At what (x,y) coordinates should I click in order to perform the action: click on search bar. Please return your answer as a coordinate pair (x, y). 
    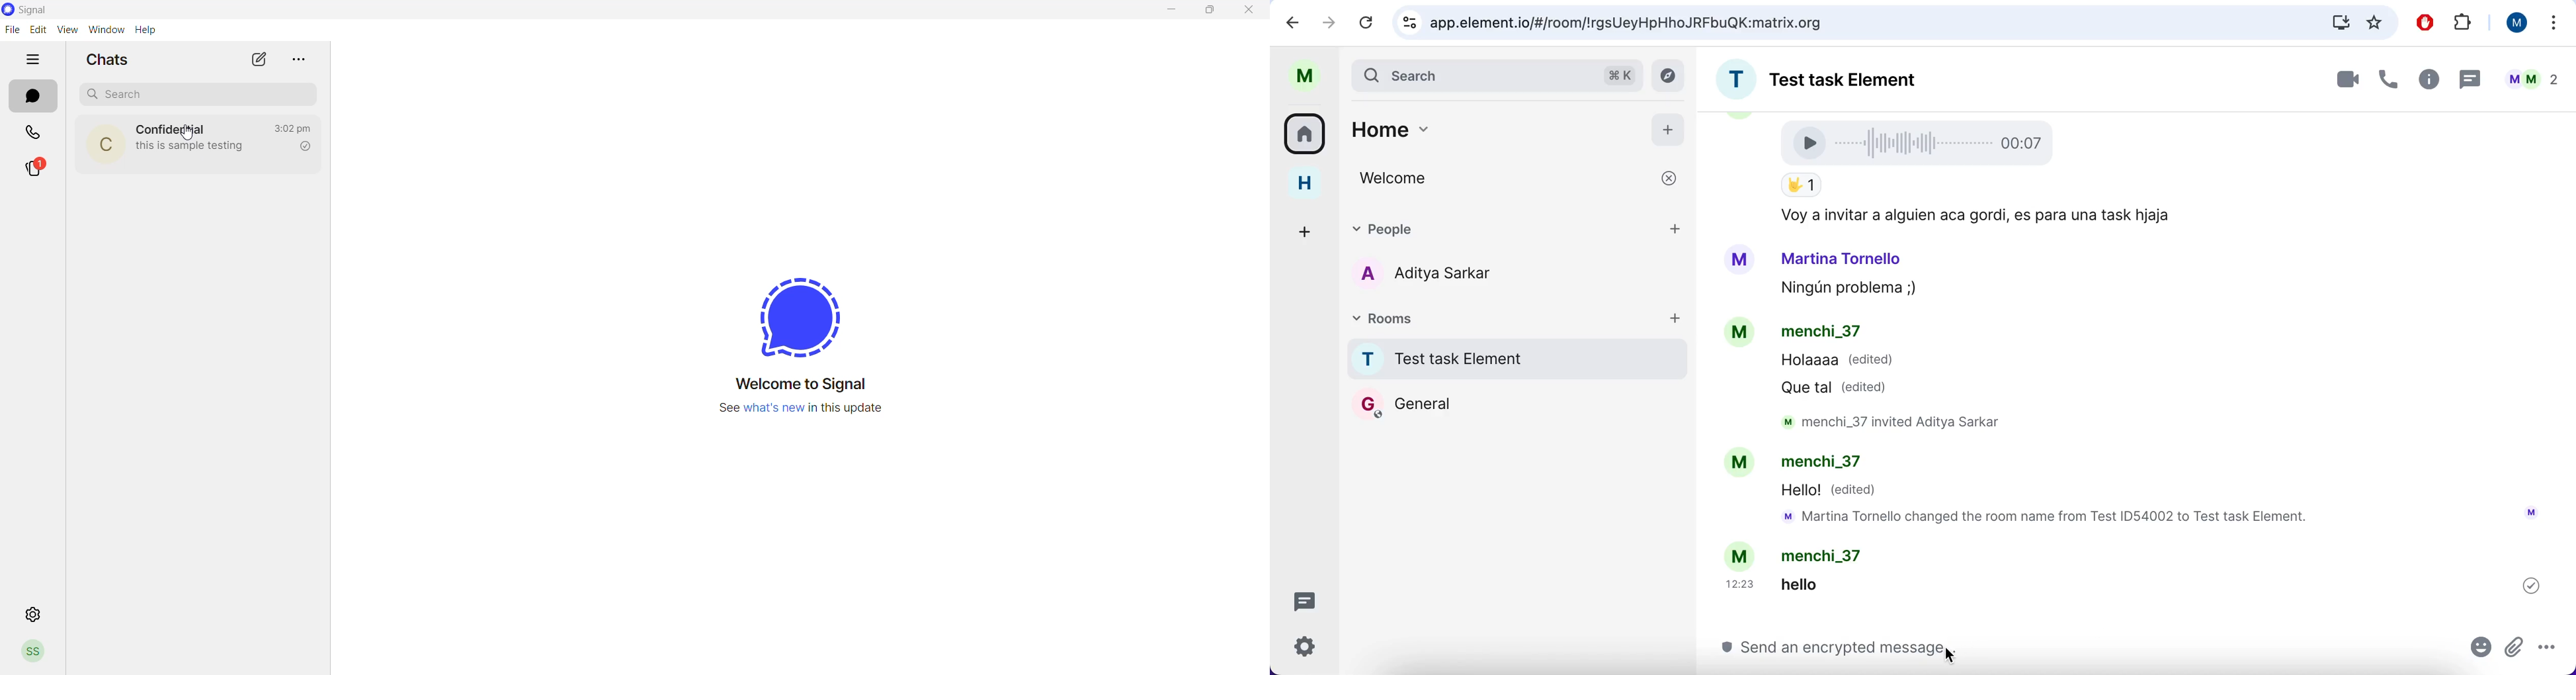
    Looking at the image, I should click on (1495, 75).